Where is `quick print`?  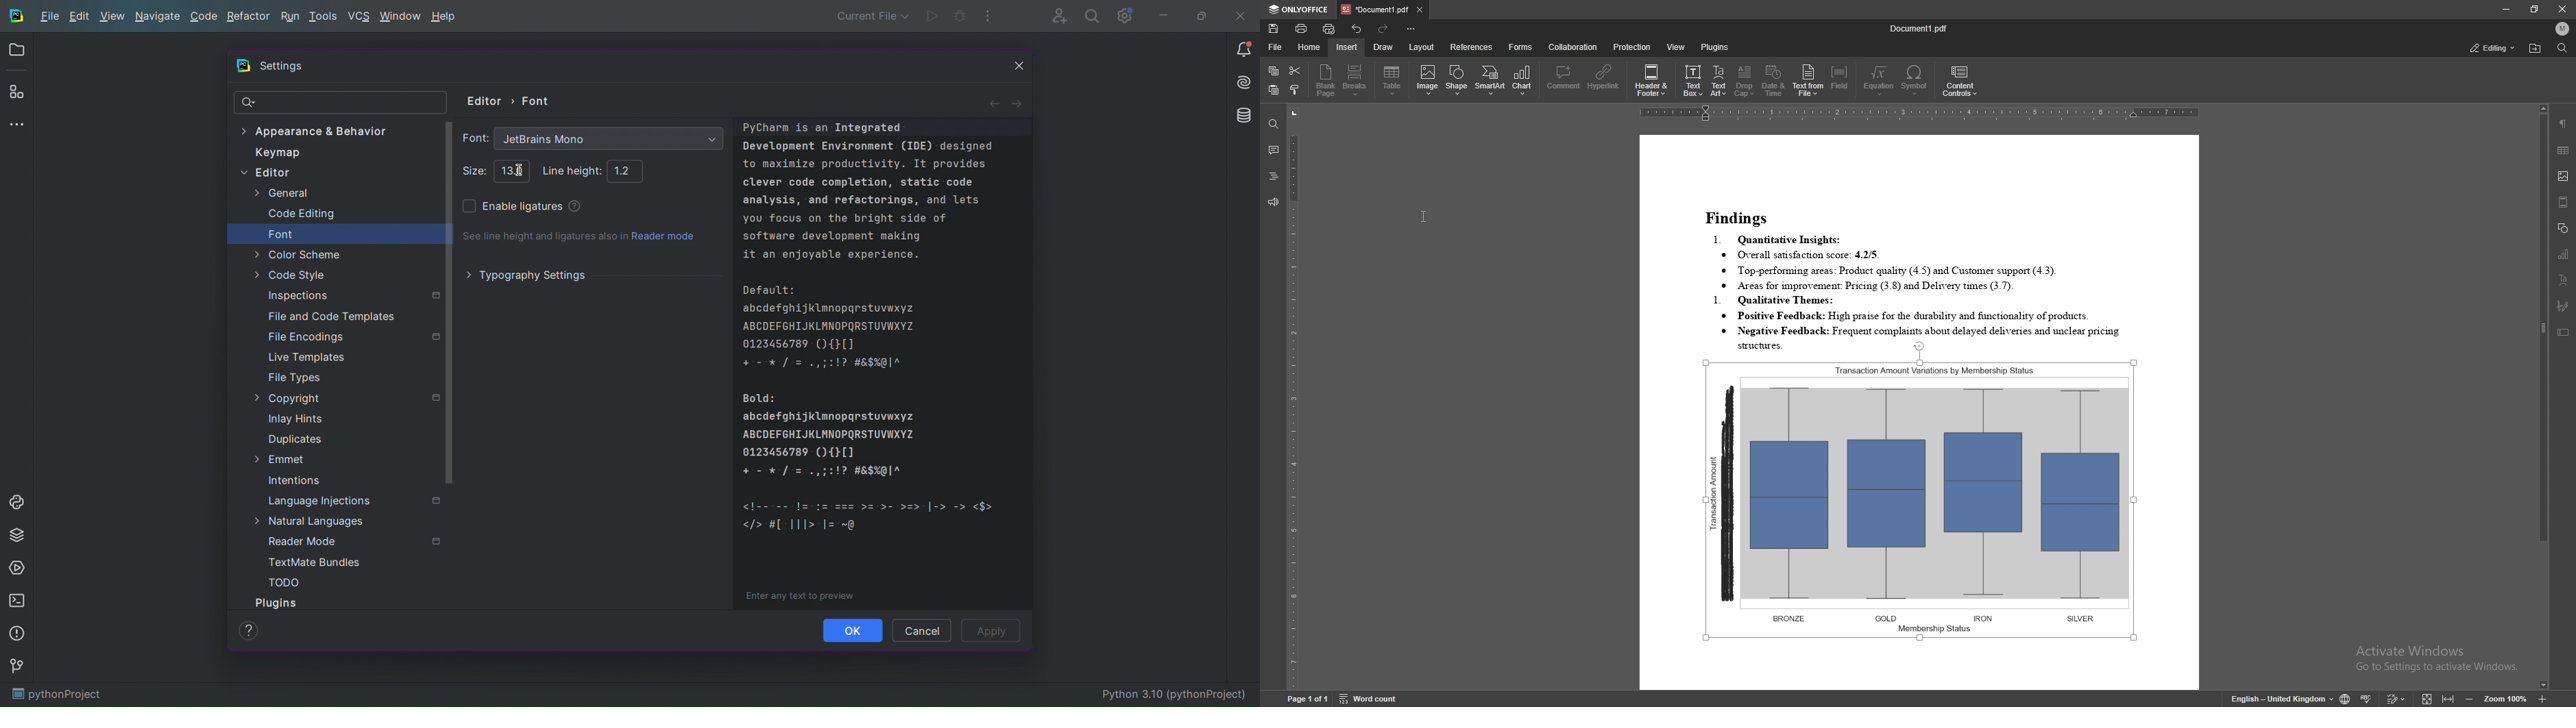
quick print is located at coordinates (1330, 28).